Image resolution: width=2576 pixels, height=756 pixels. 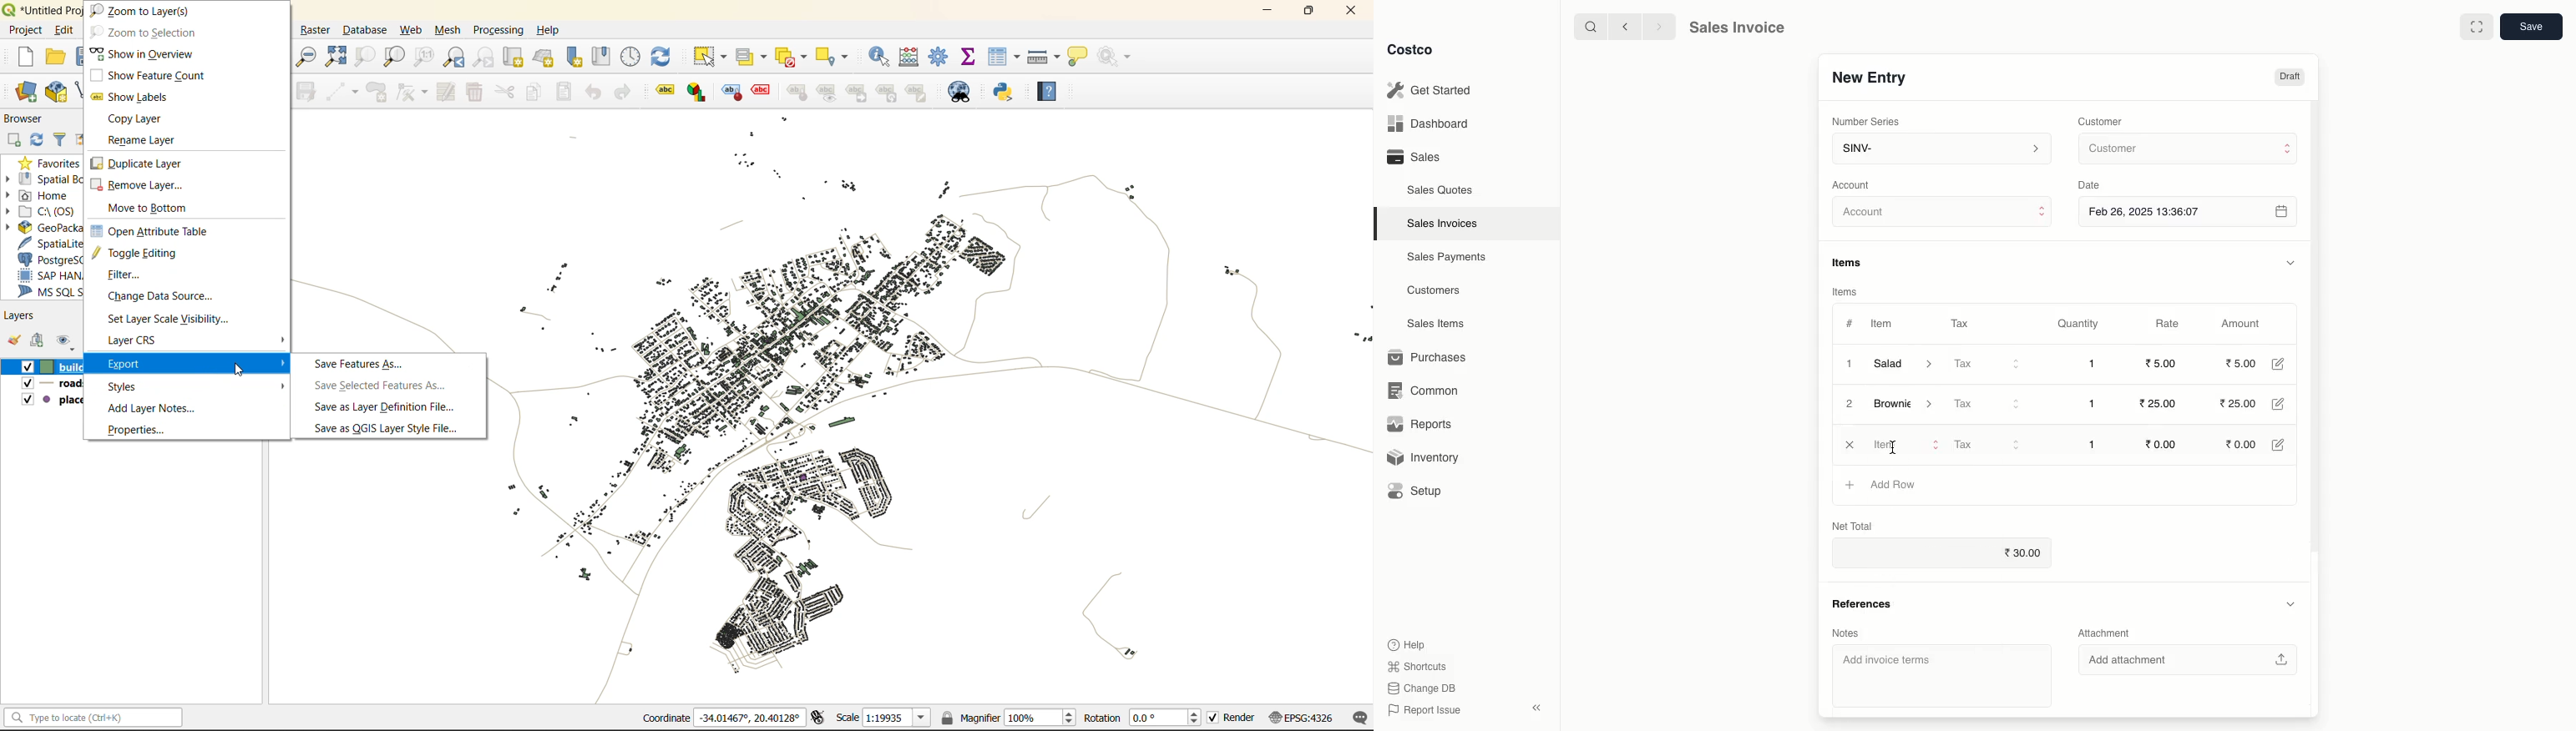 What do you see at coordinates (2277, 364) in the screenshot?
I see `Edit` at bounding box center [2277, 364].